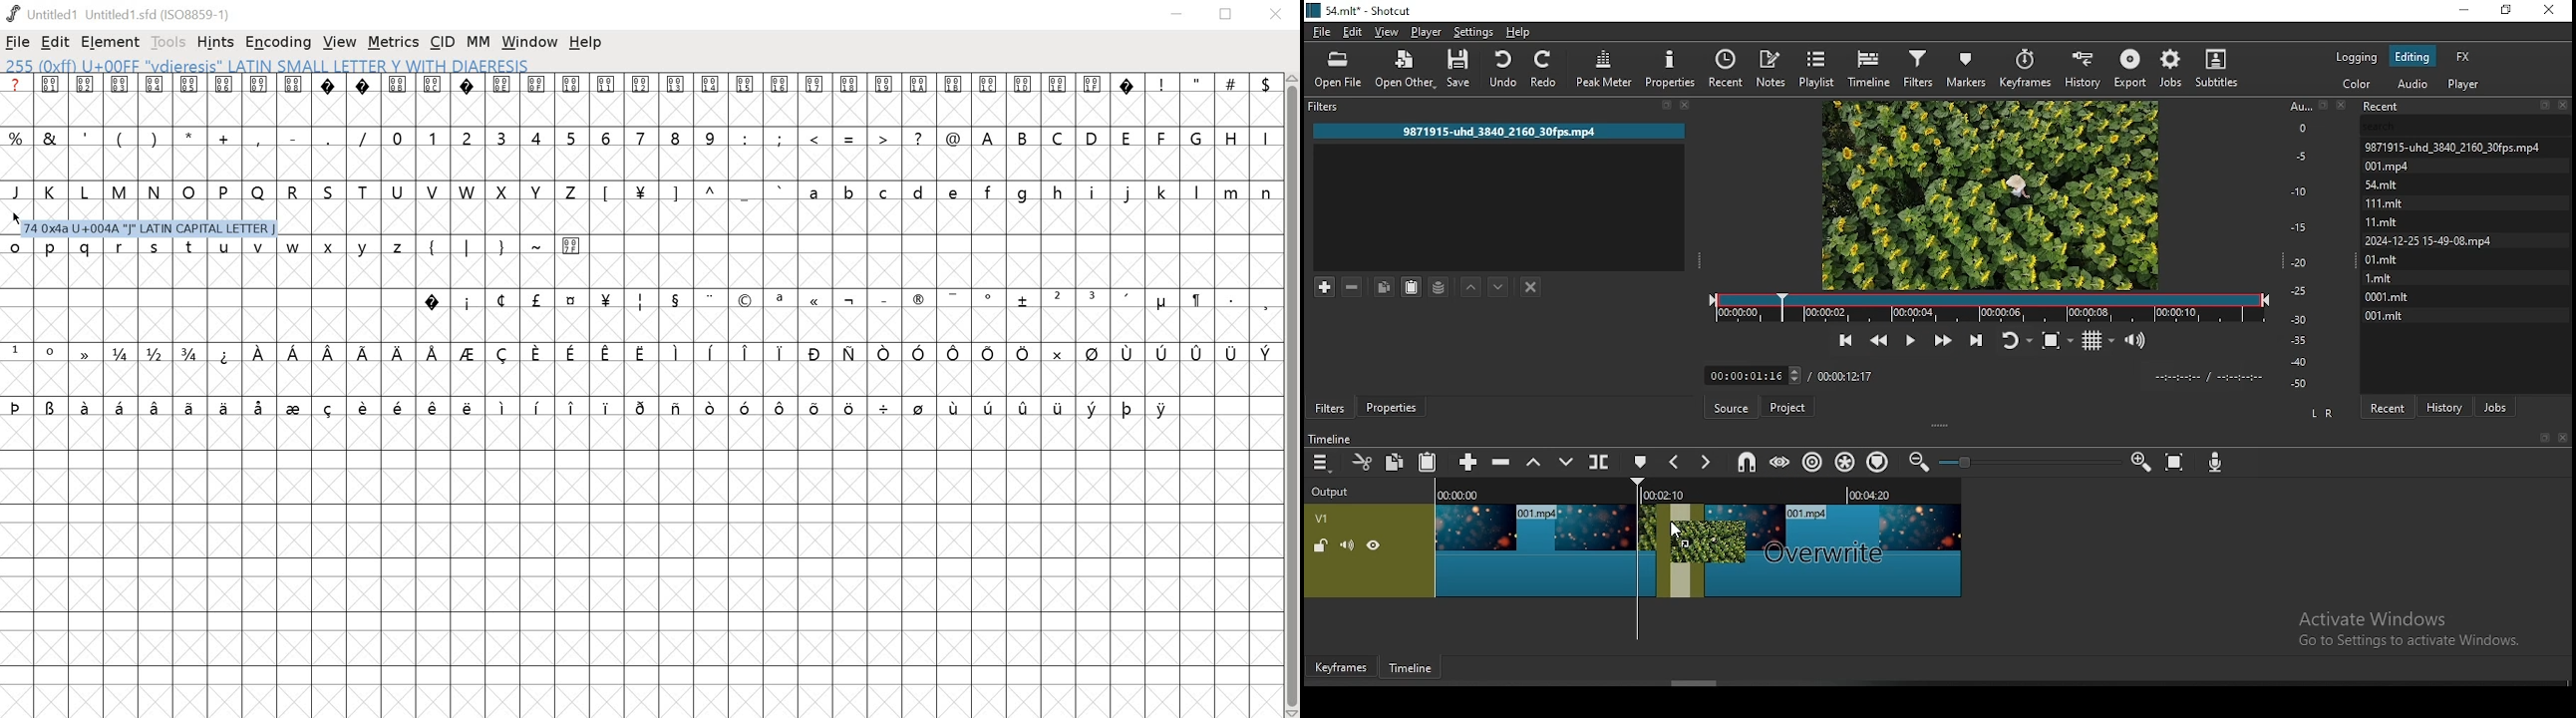 The image size is (2576, 728). Describe the element at coordinates (1351, 287) in the screenshot. I see `remove selected filters` at that location.